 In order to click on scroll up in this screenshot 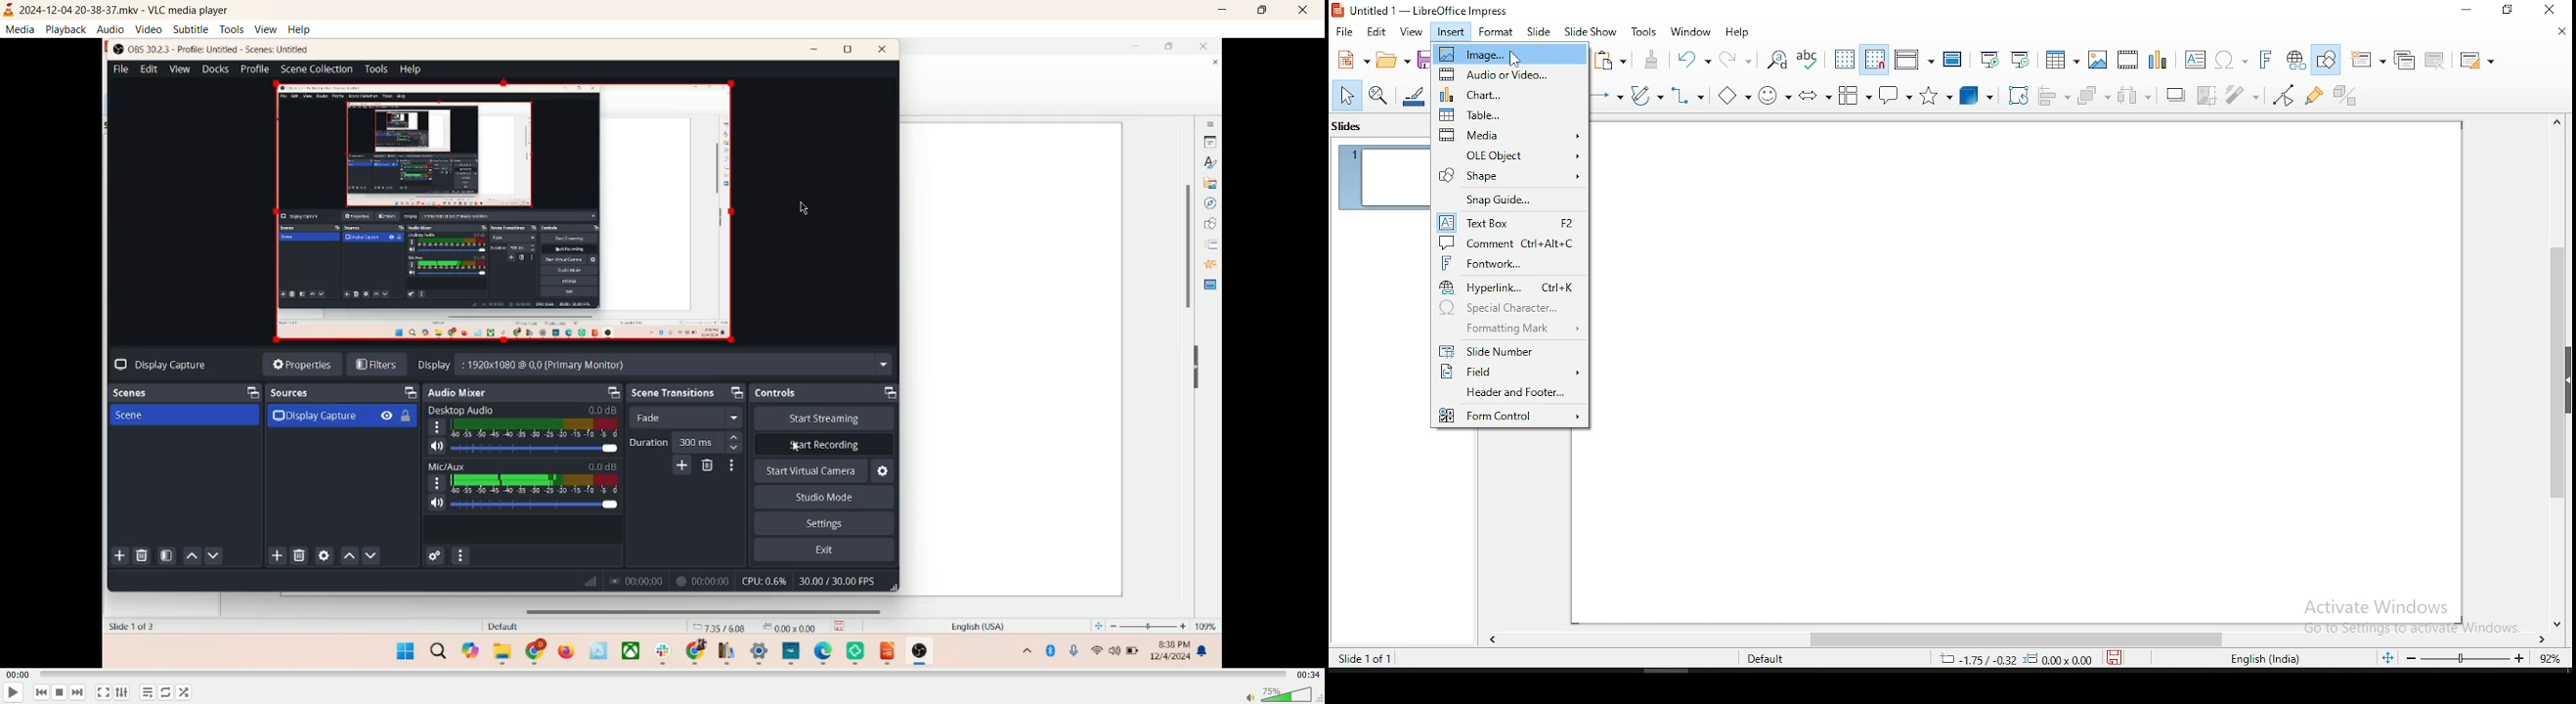, I will do `click(2551, 129)`.